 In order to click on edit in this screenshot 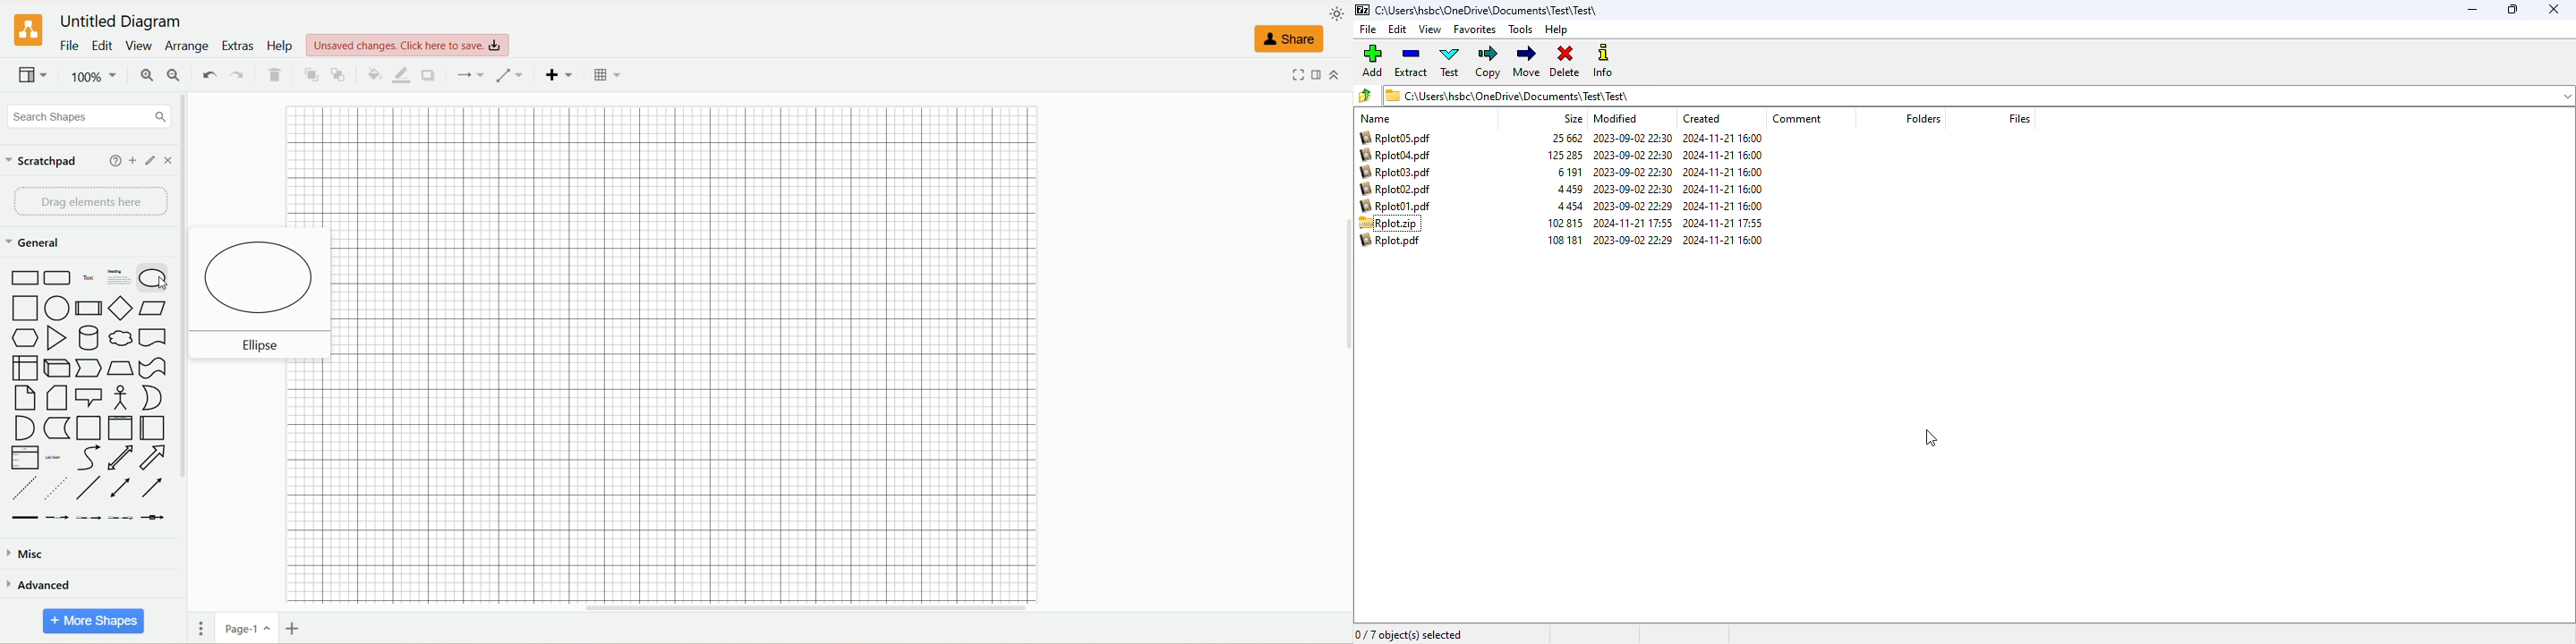, I will do `click(104, 46)`.